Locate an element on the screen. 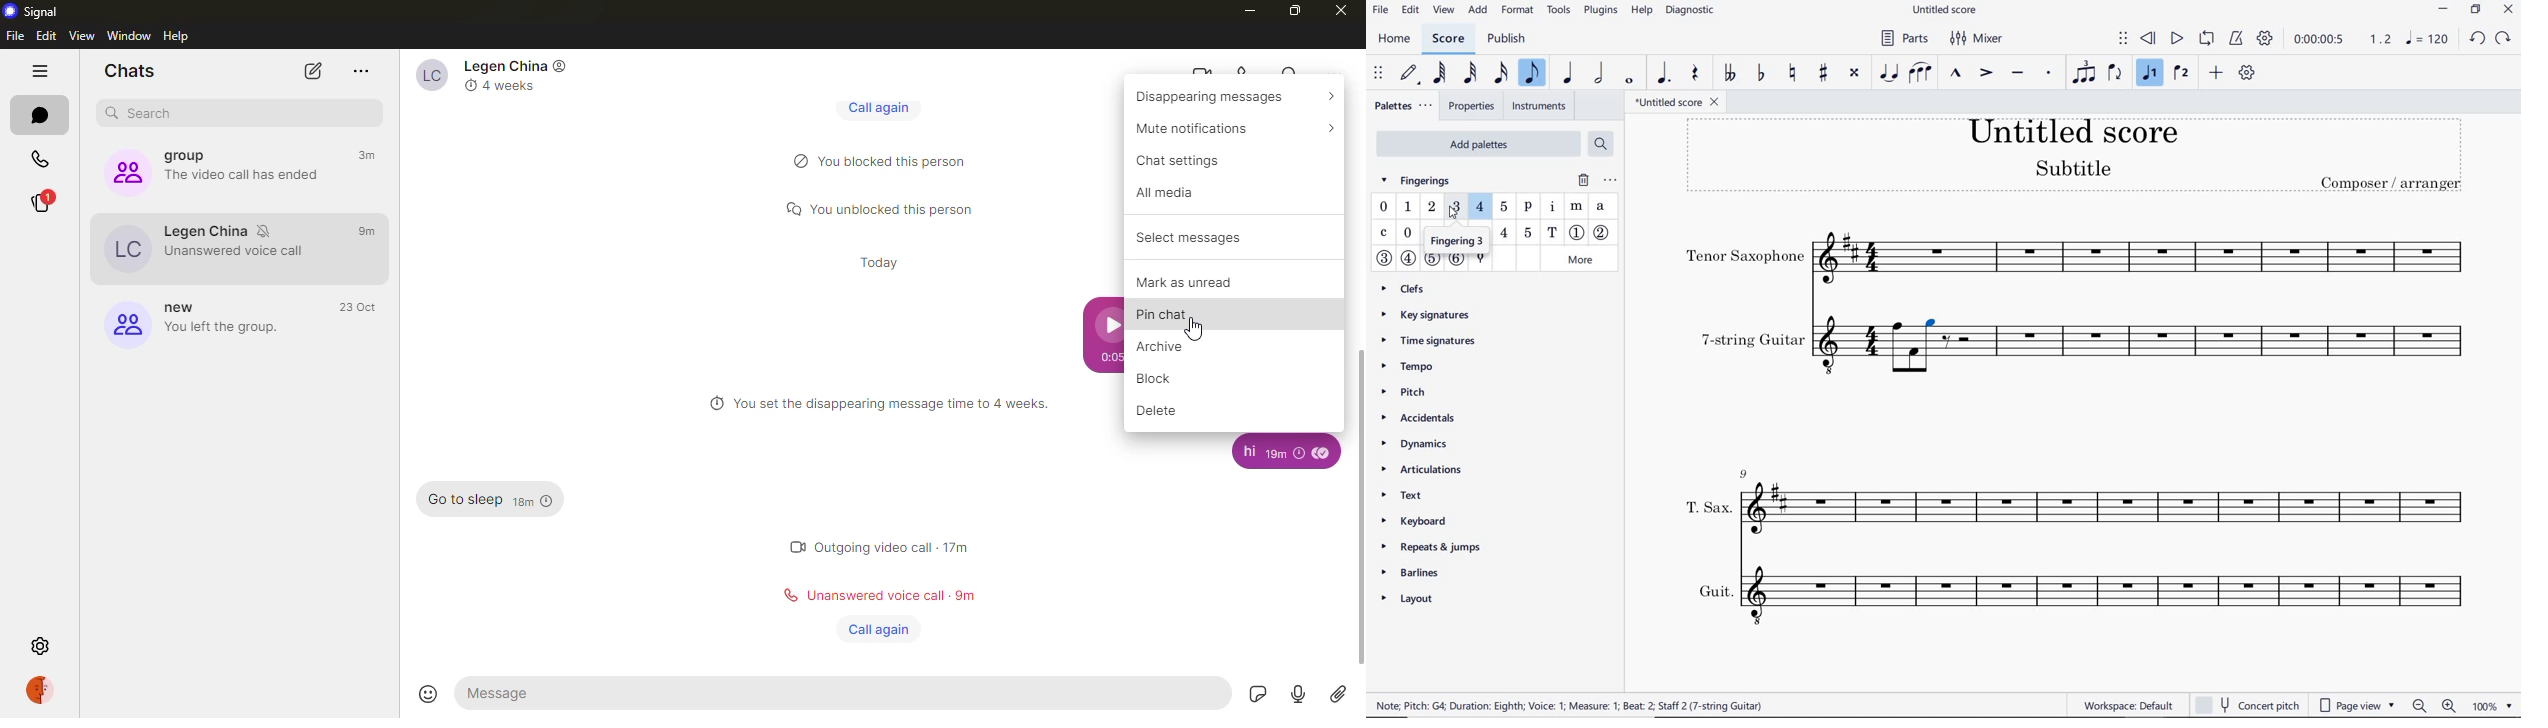  TEXT is located at coordinates (1420, 497).